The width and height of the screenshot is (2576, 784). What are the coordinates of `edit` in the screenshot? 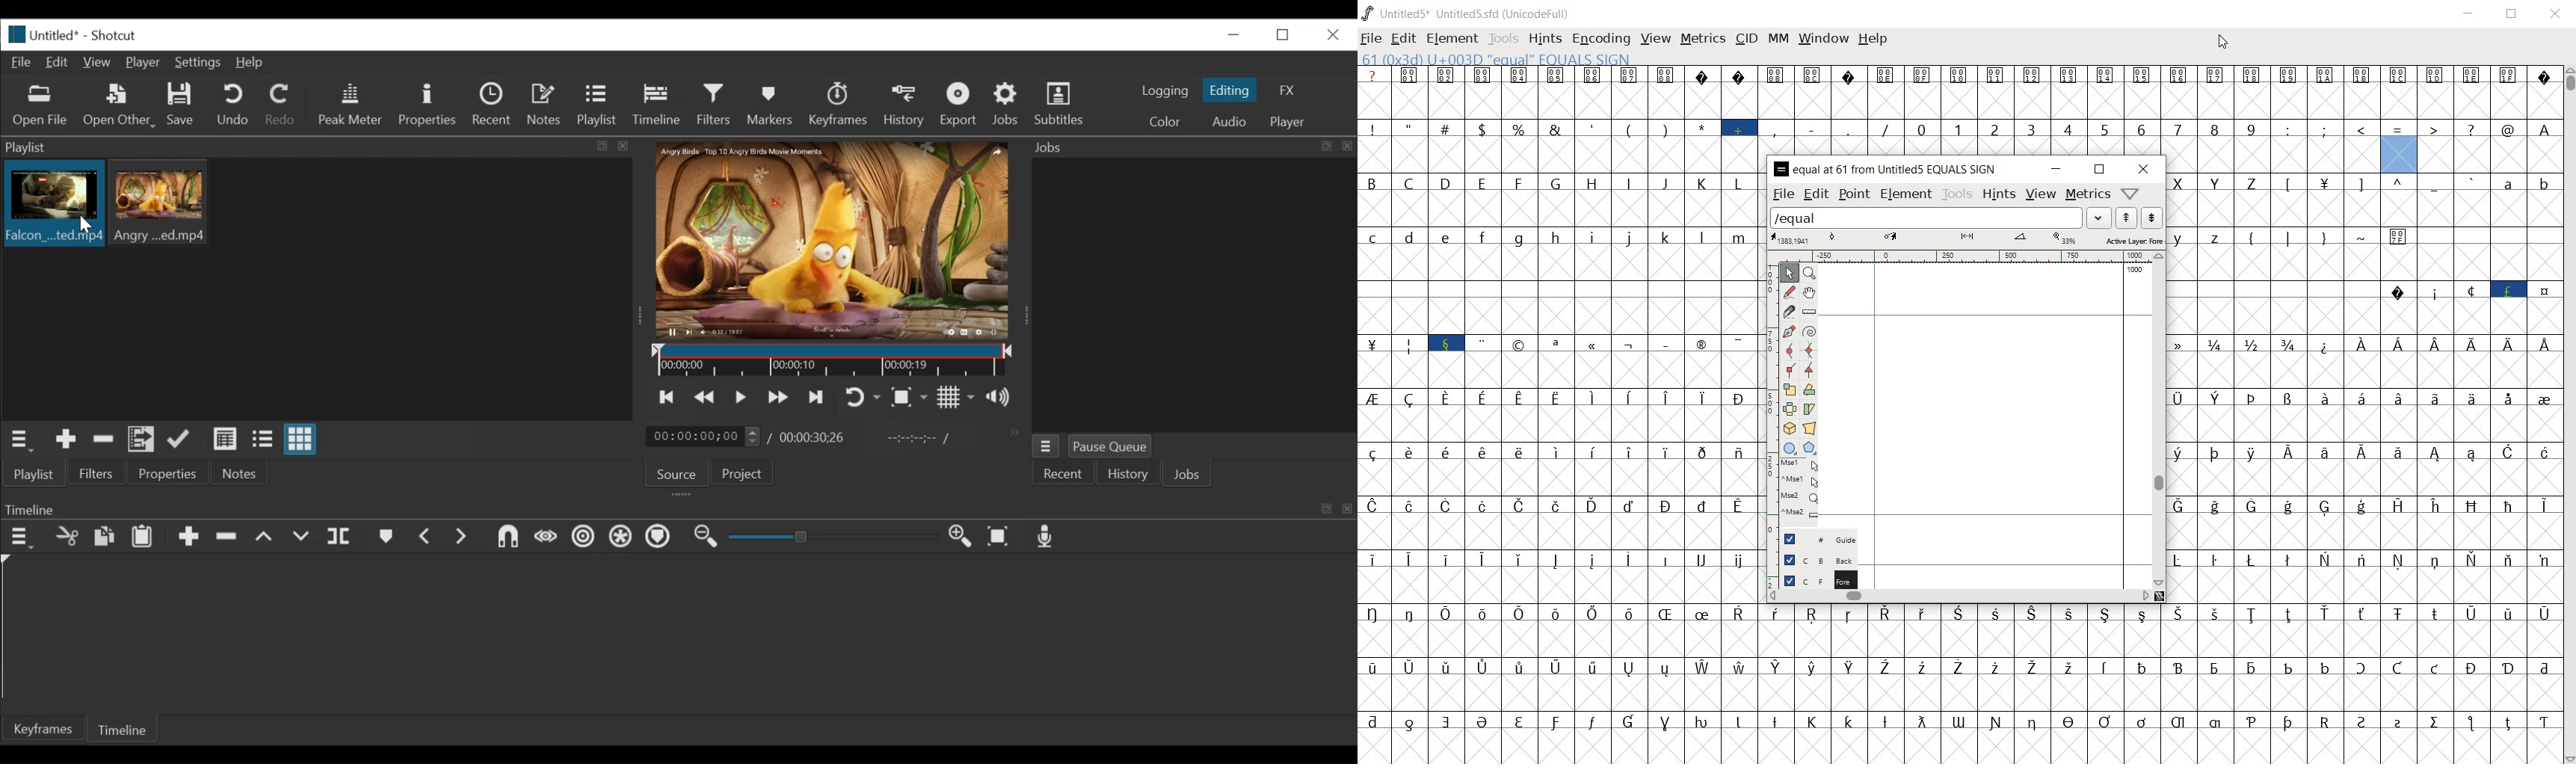 It's located at (1815, 194).